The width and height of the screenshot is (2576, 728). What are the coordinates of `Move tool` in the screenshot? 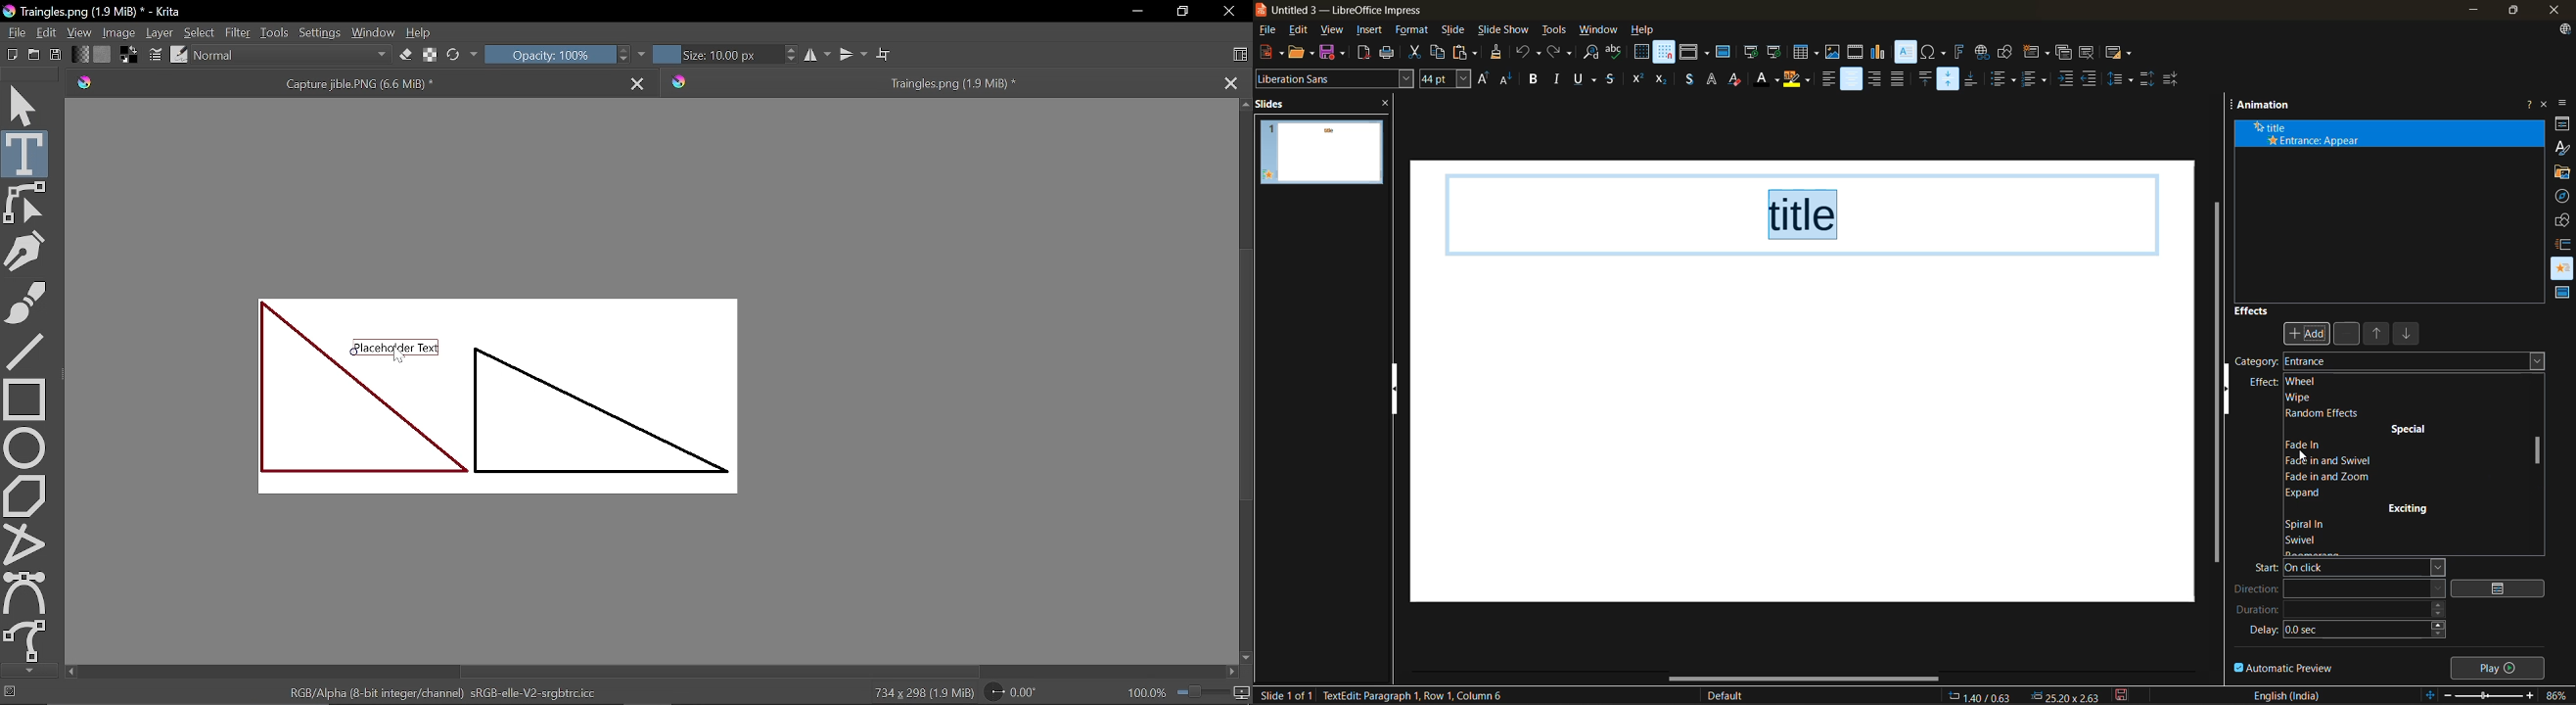 It's located at (27, 108).